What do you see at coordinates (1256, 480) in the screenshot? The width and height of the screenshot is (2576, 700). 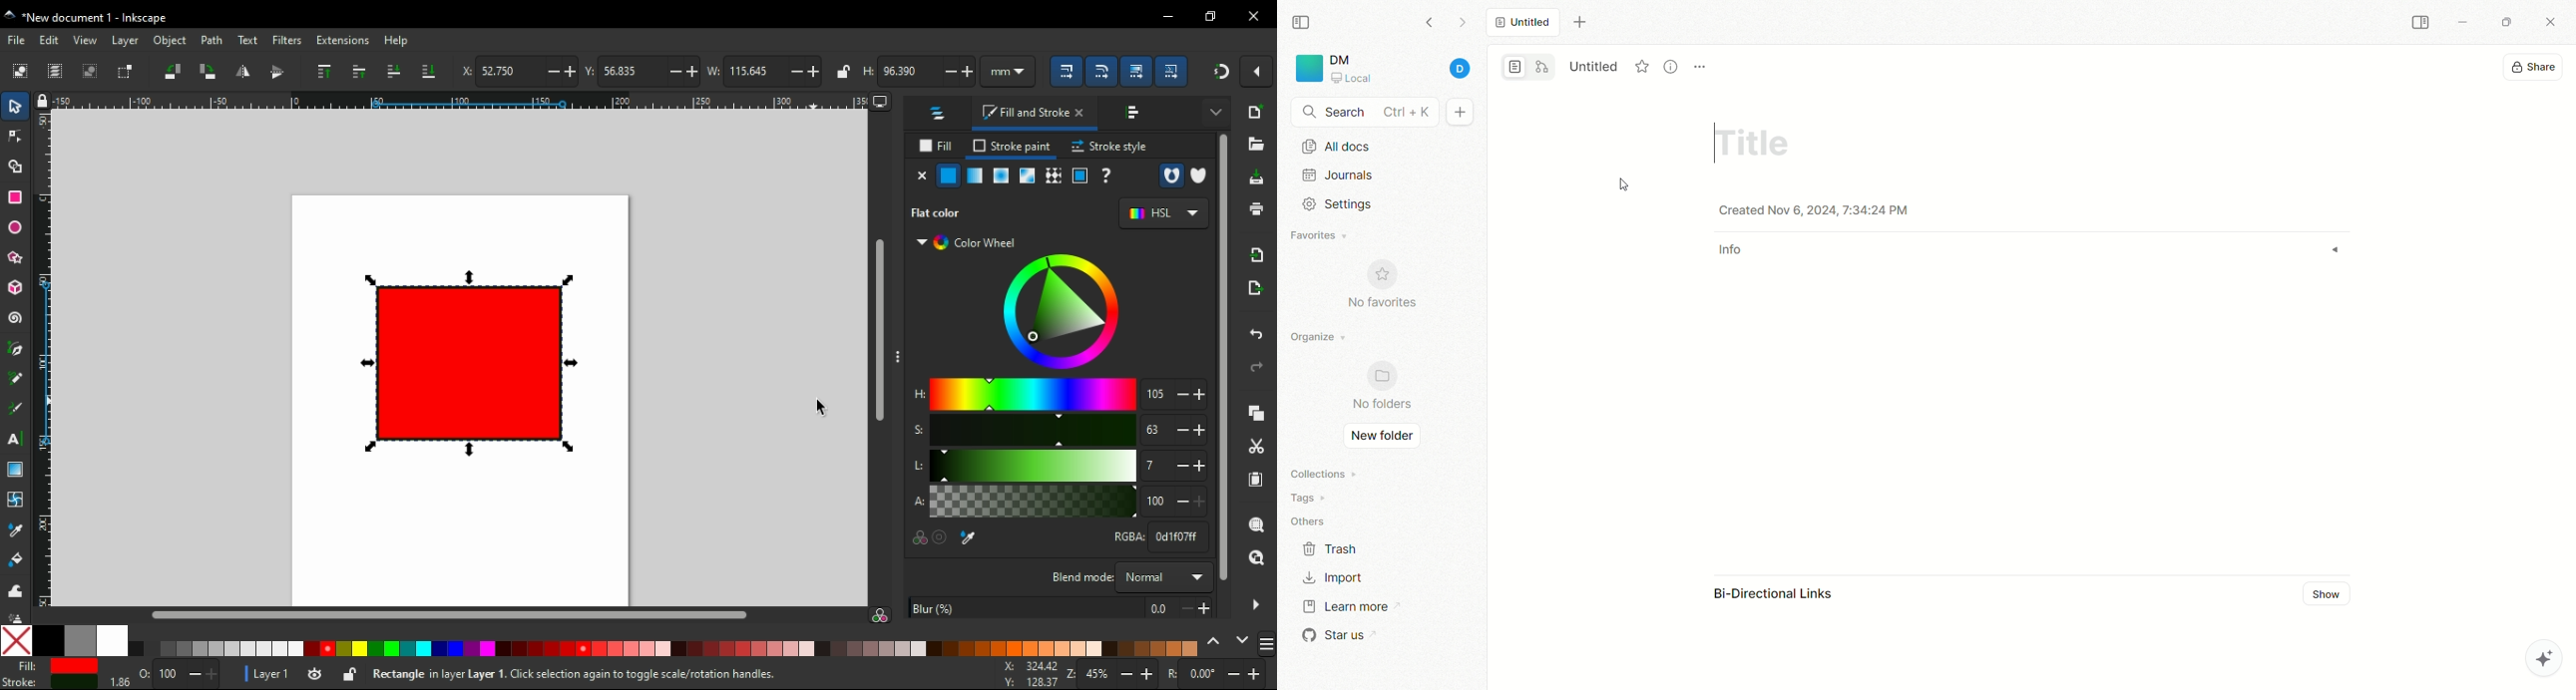 I see `paste` at bounding box center [1256, 480].